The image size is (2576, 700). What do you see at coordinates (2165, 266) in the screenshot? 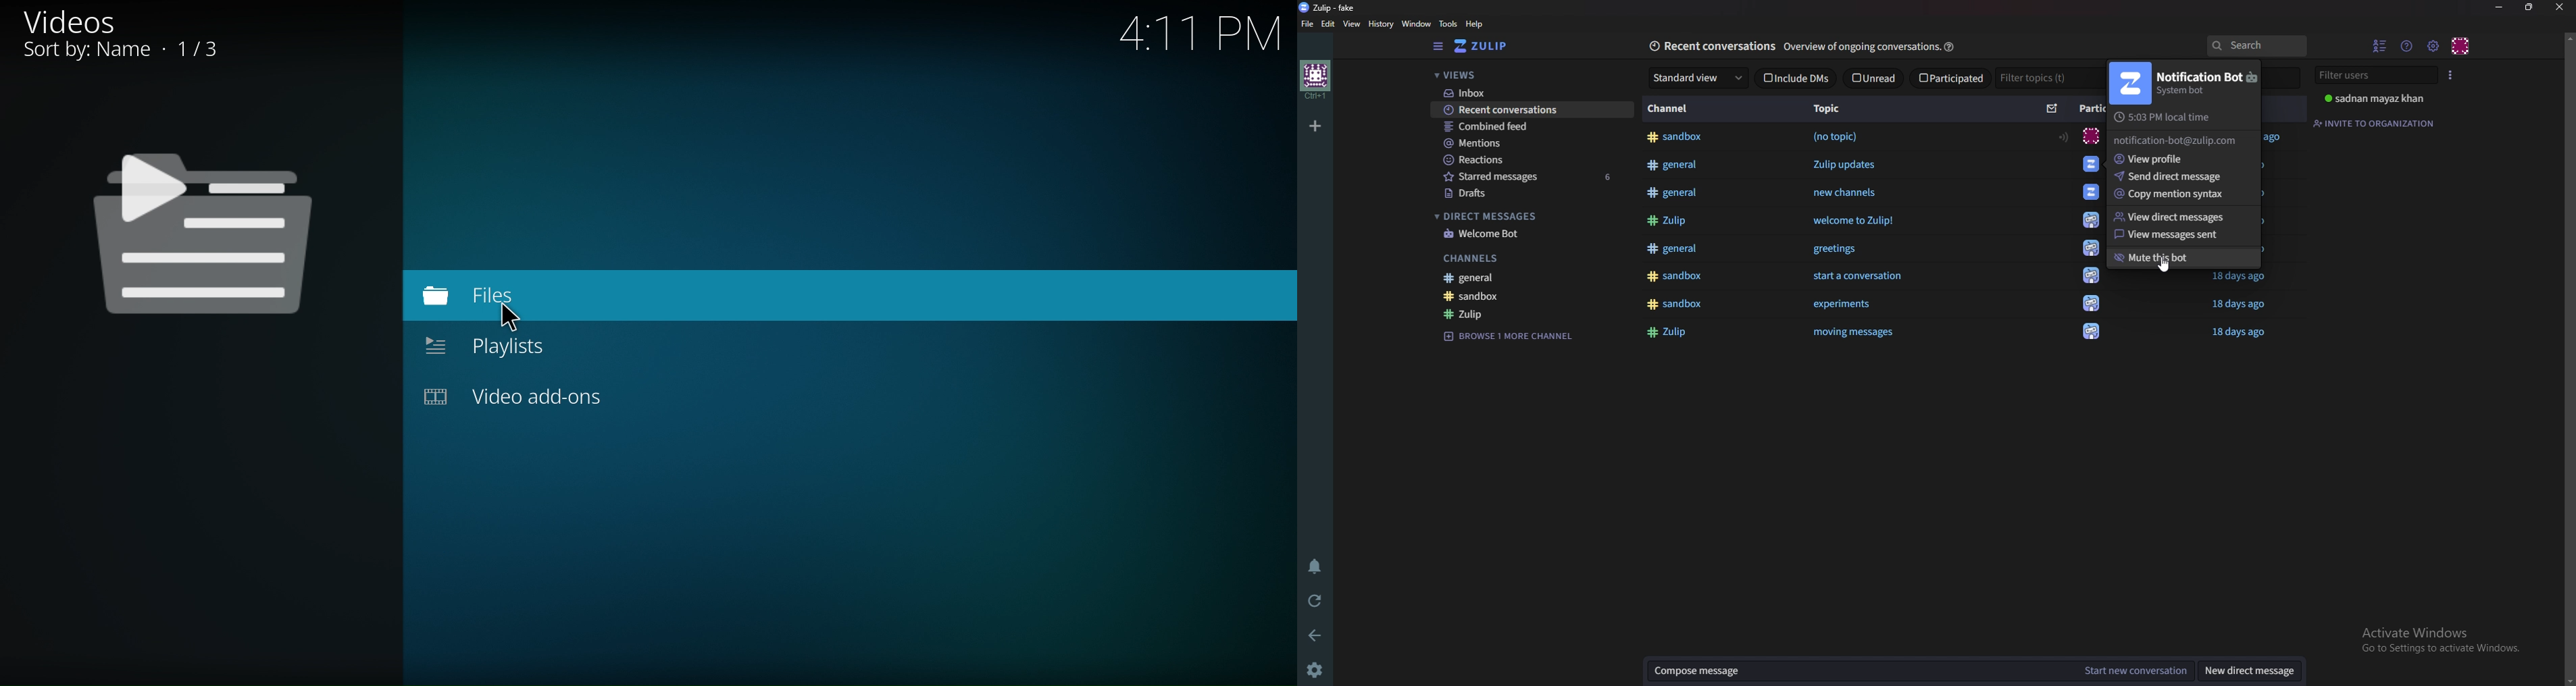
I see `cursor` at bounding box center [2165, 266].